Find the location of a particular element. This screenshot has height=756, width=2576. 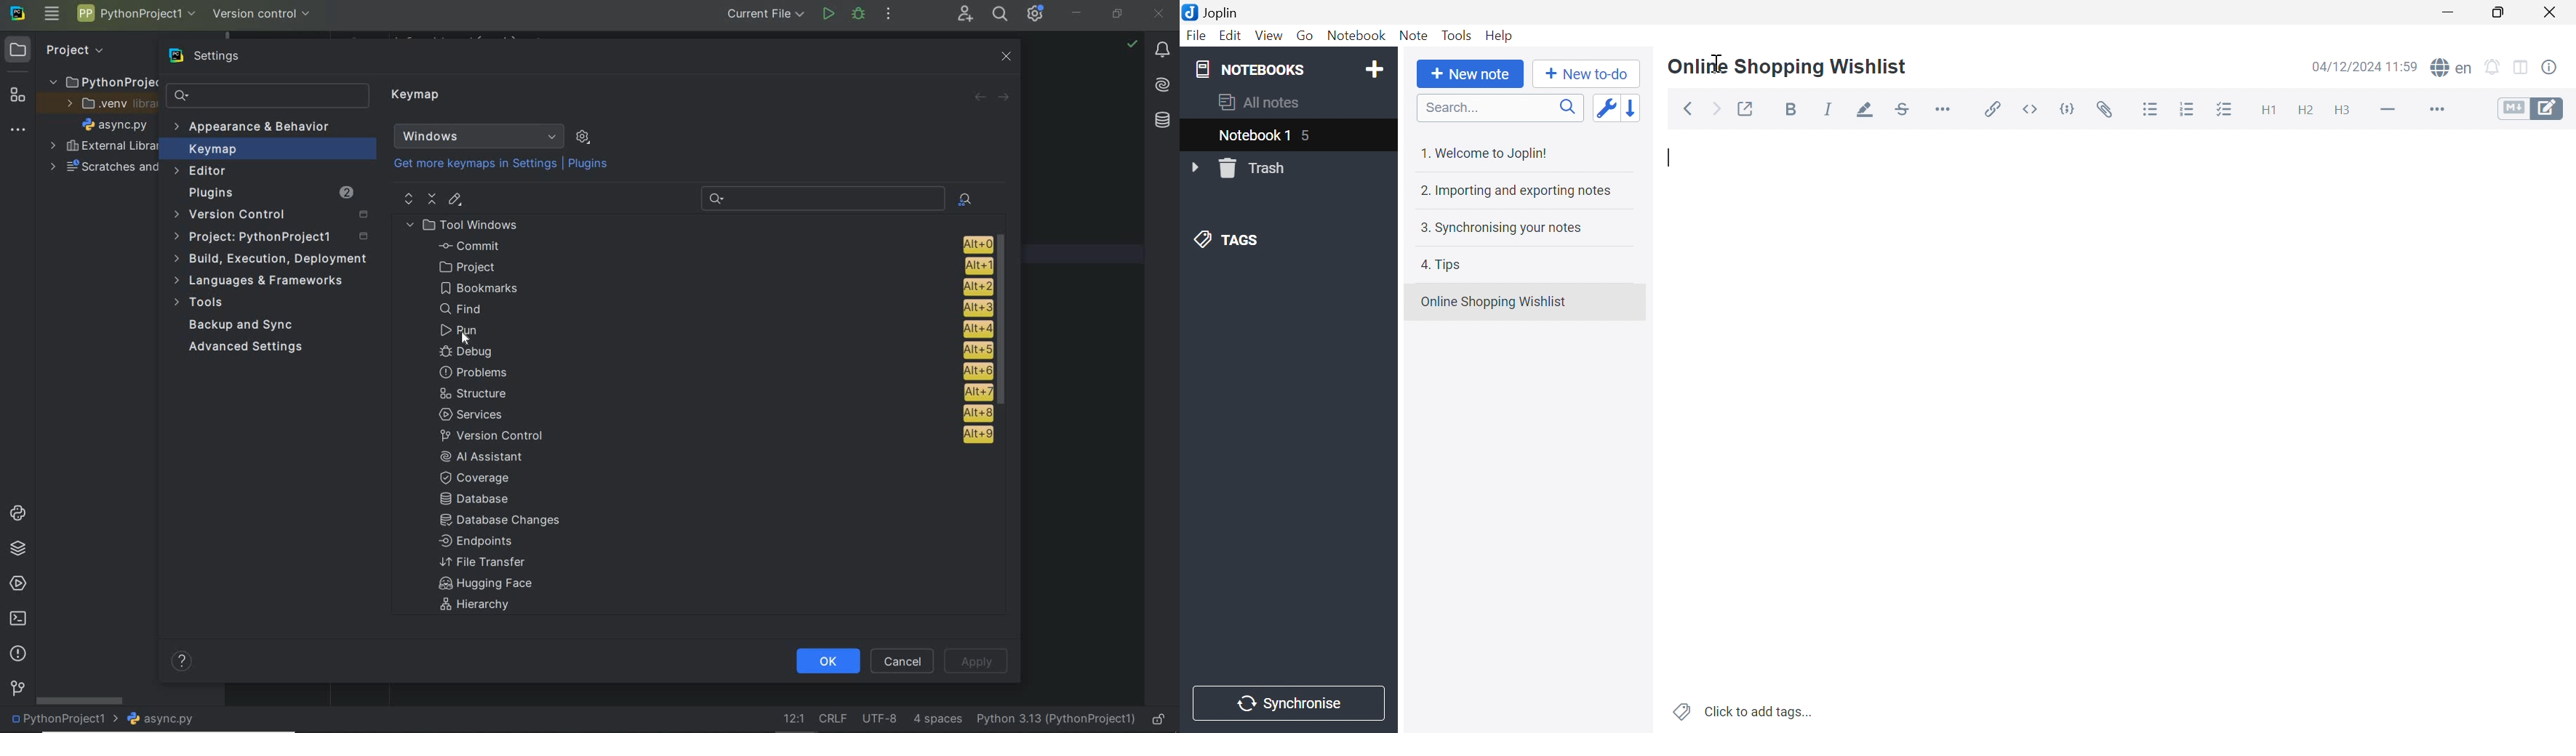

current file is located at coordinates (761, 15).